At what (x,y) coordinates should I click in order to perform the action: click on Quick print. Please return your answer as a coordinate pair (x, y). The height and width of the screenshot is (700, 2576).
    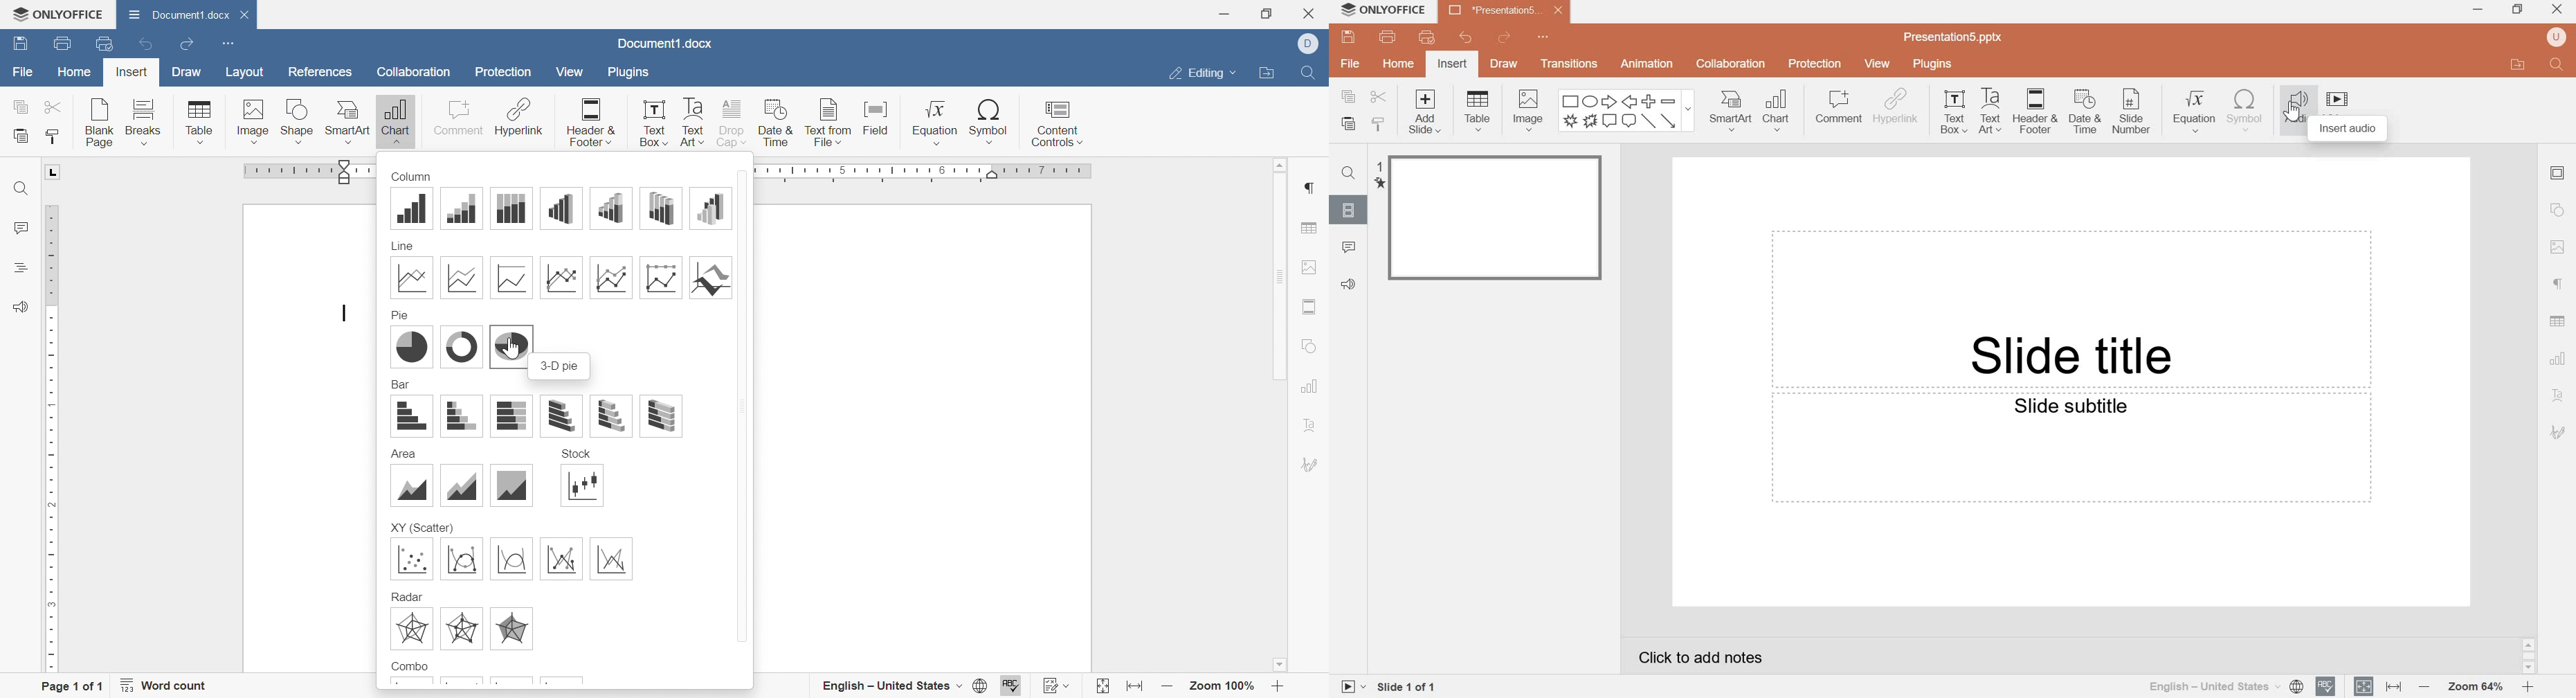
    Looking at the image, I should click on (1428, 36).